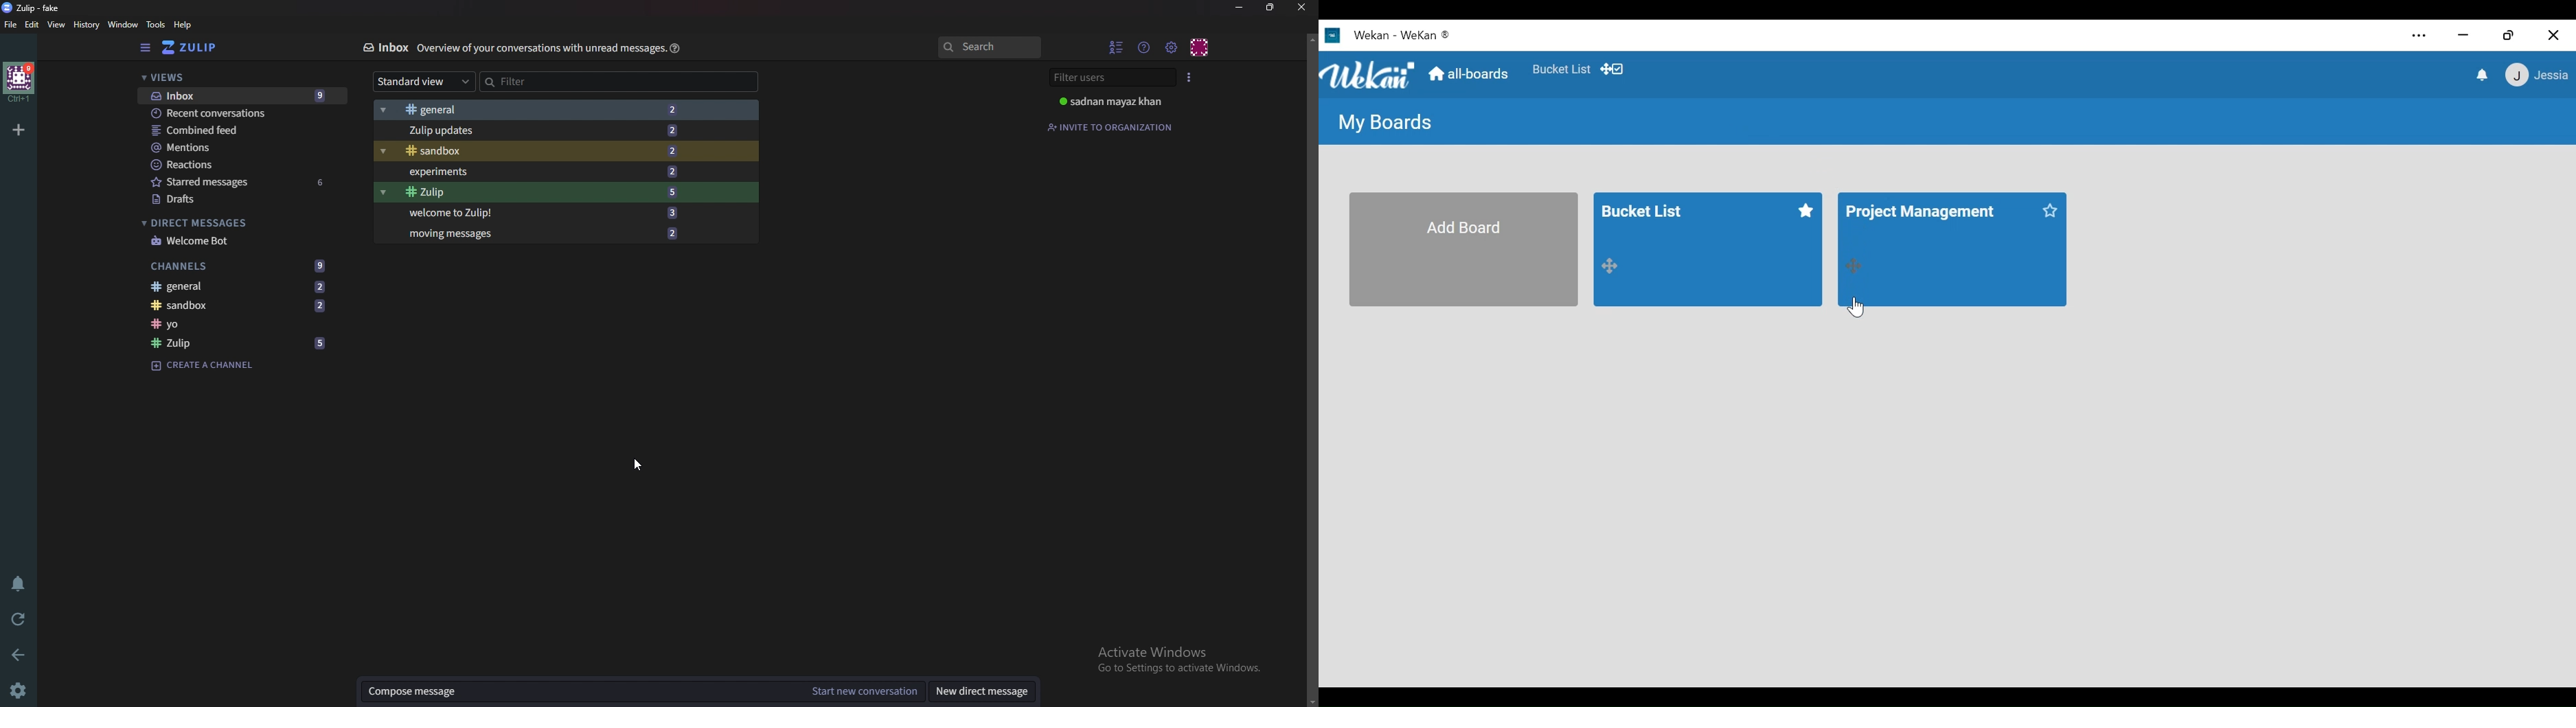 This screenshot has height=728, width=2576. I want to click on Info, so click(540, 49).